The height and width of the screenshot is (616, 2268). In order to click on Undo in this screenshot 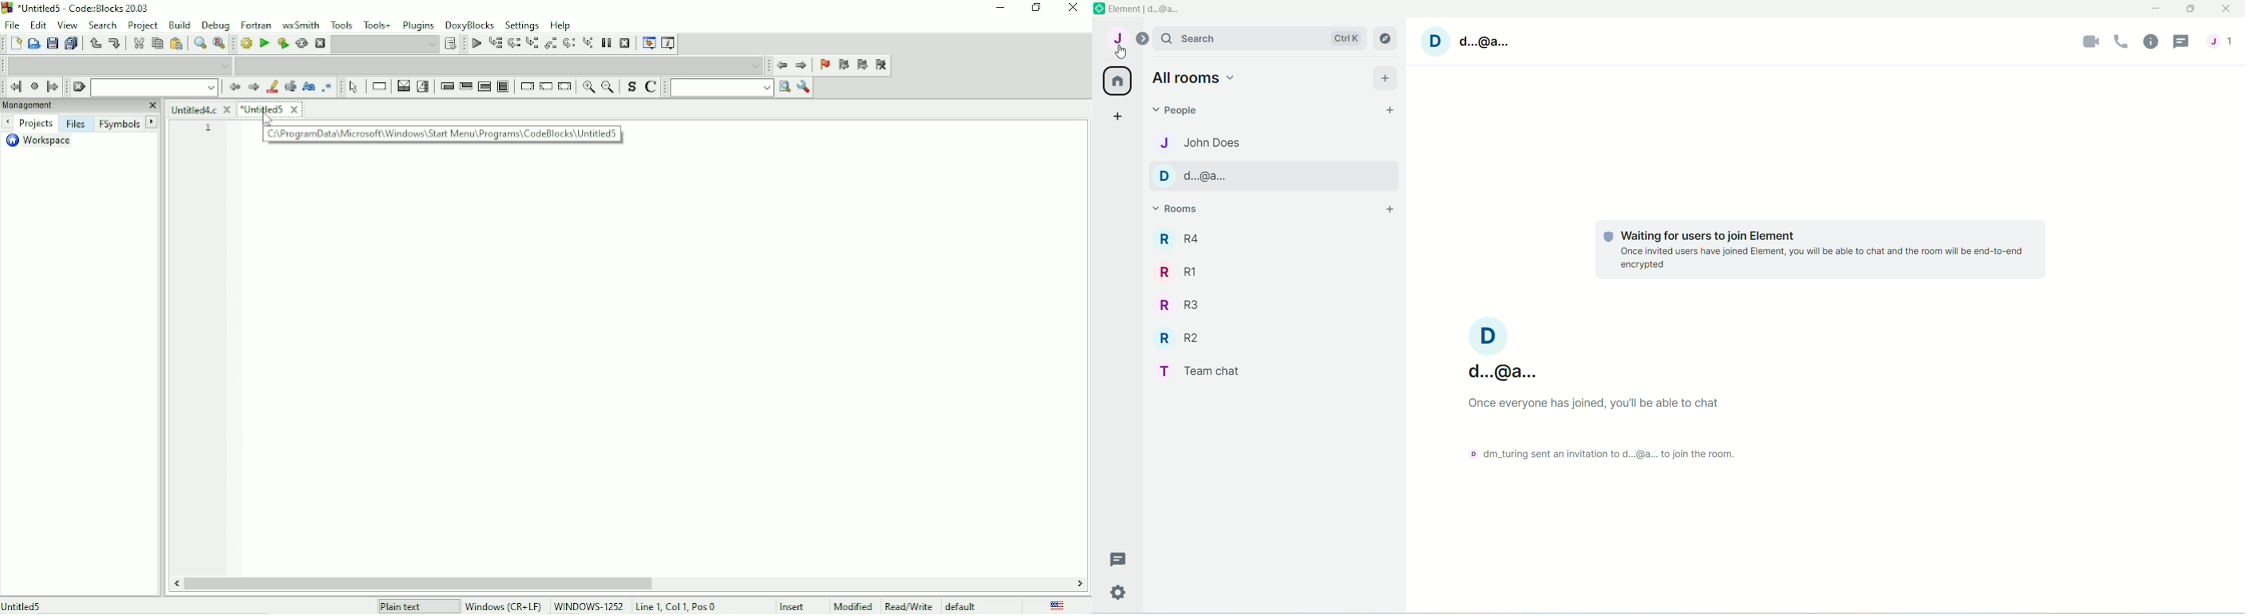, I will do `click(93, 42)`.